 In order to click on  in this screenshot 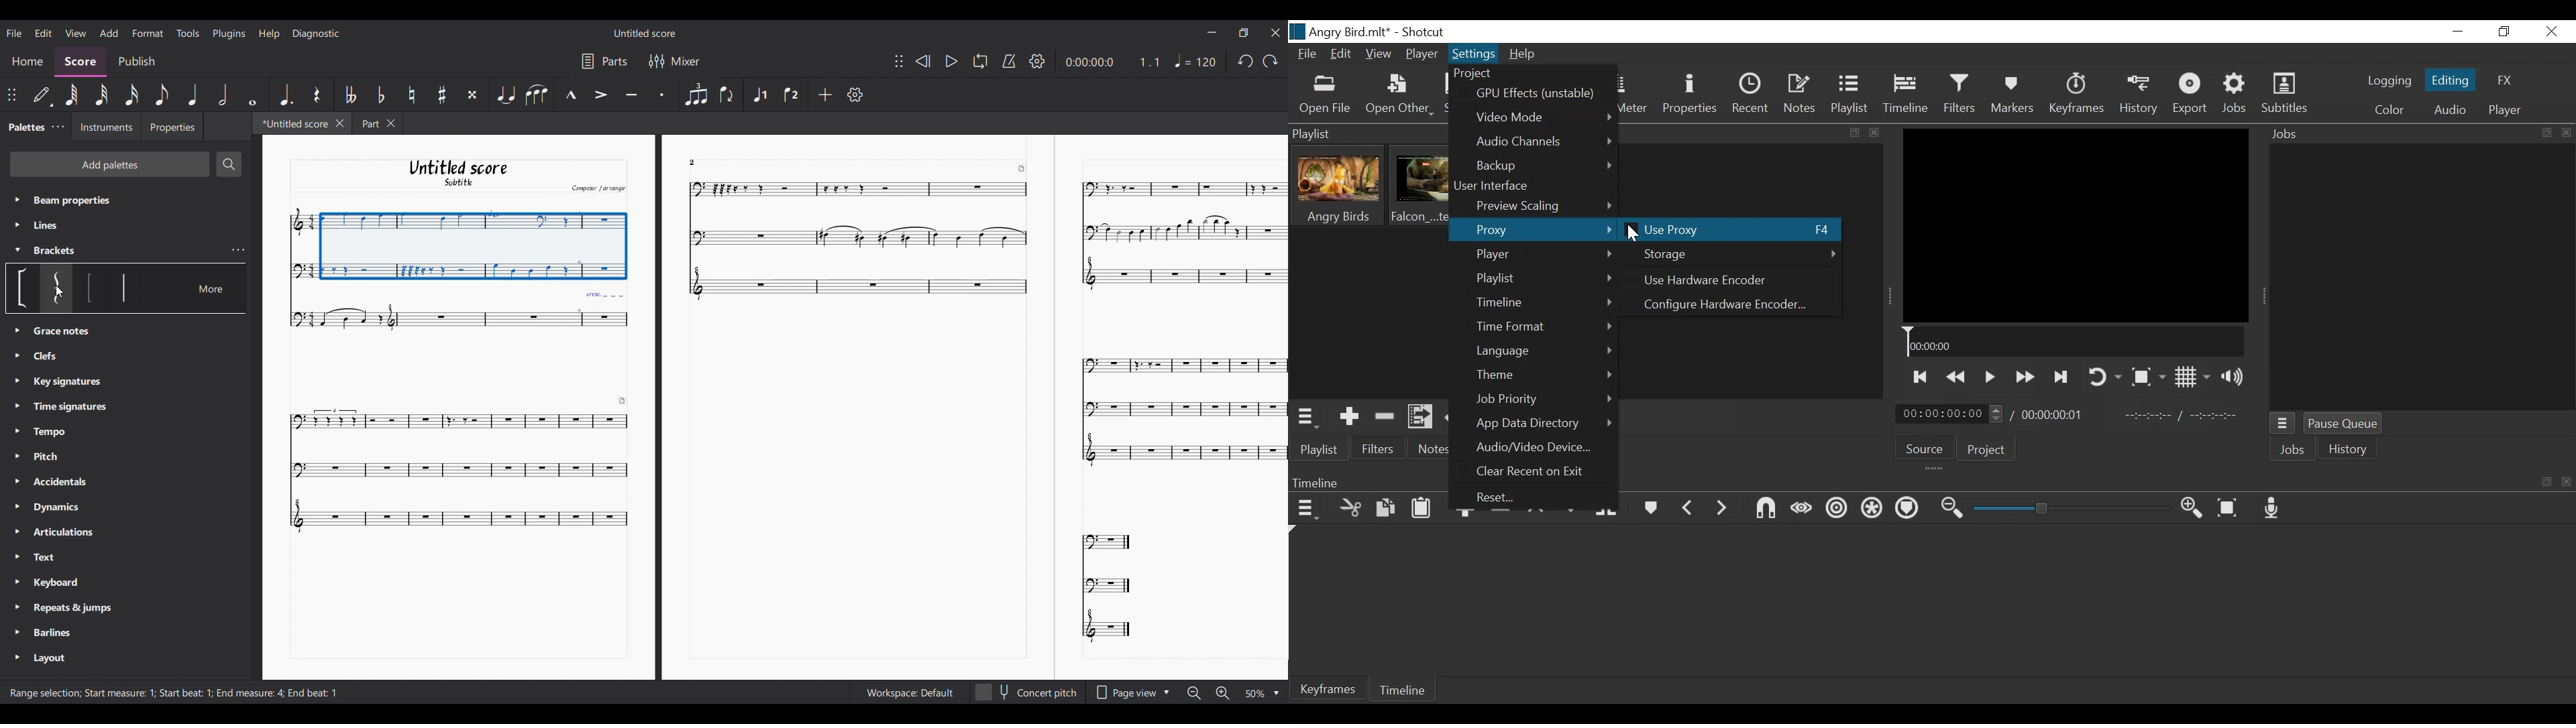, I will do `click(861, 190)`.